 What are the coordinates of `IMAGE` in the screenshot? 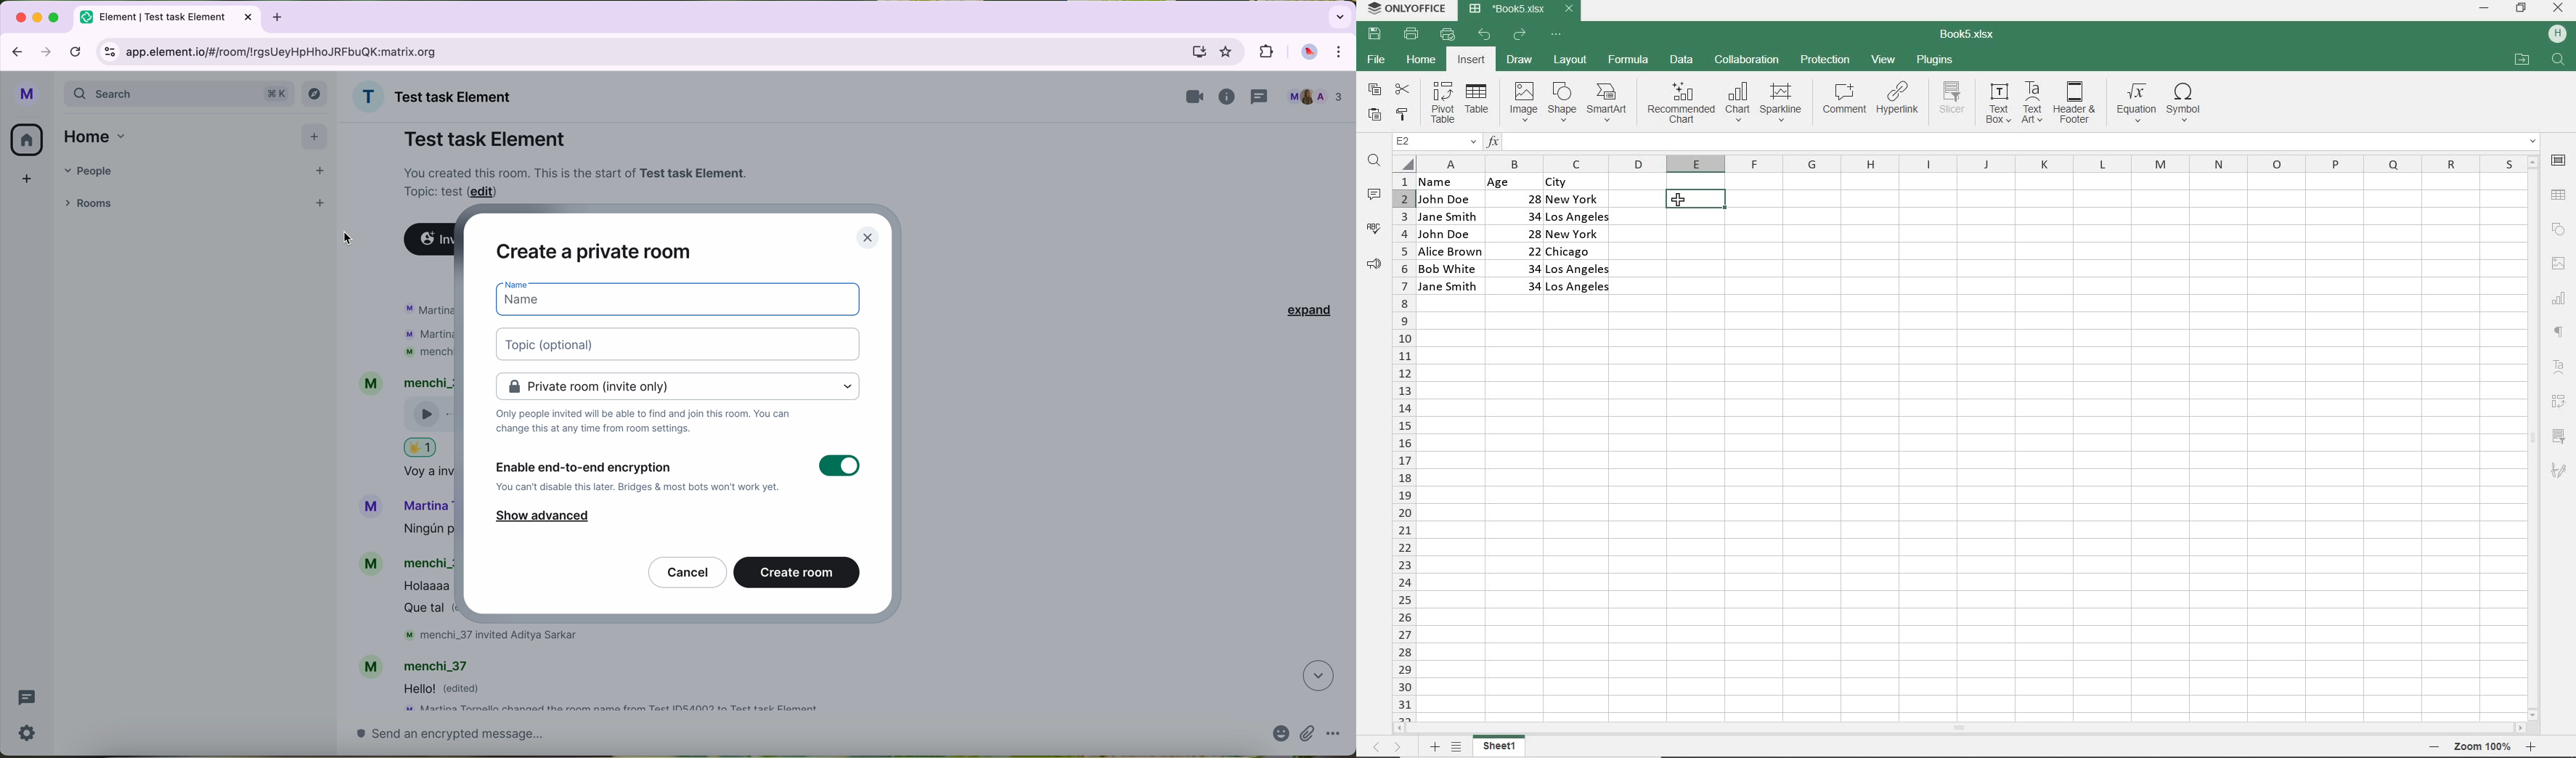 It's located at (2557, 263).